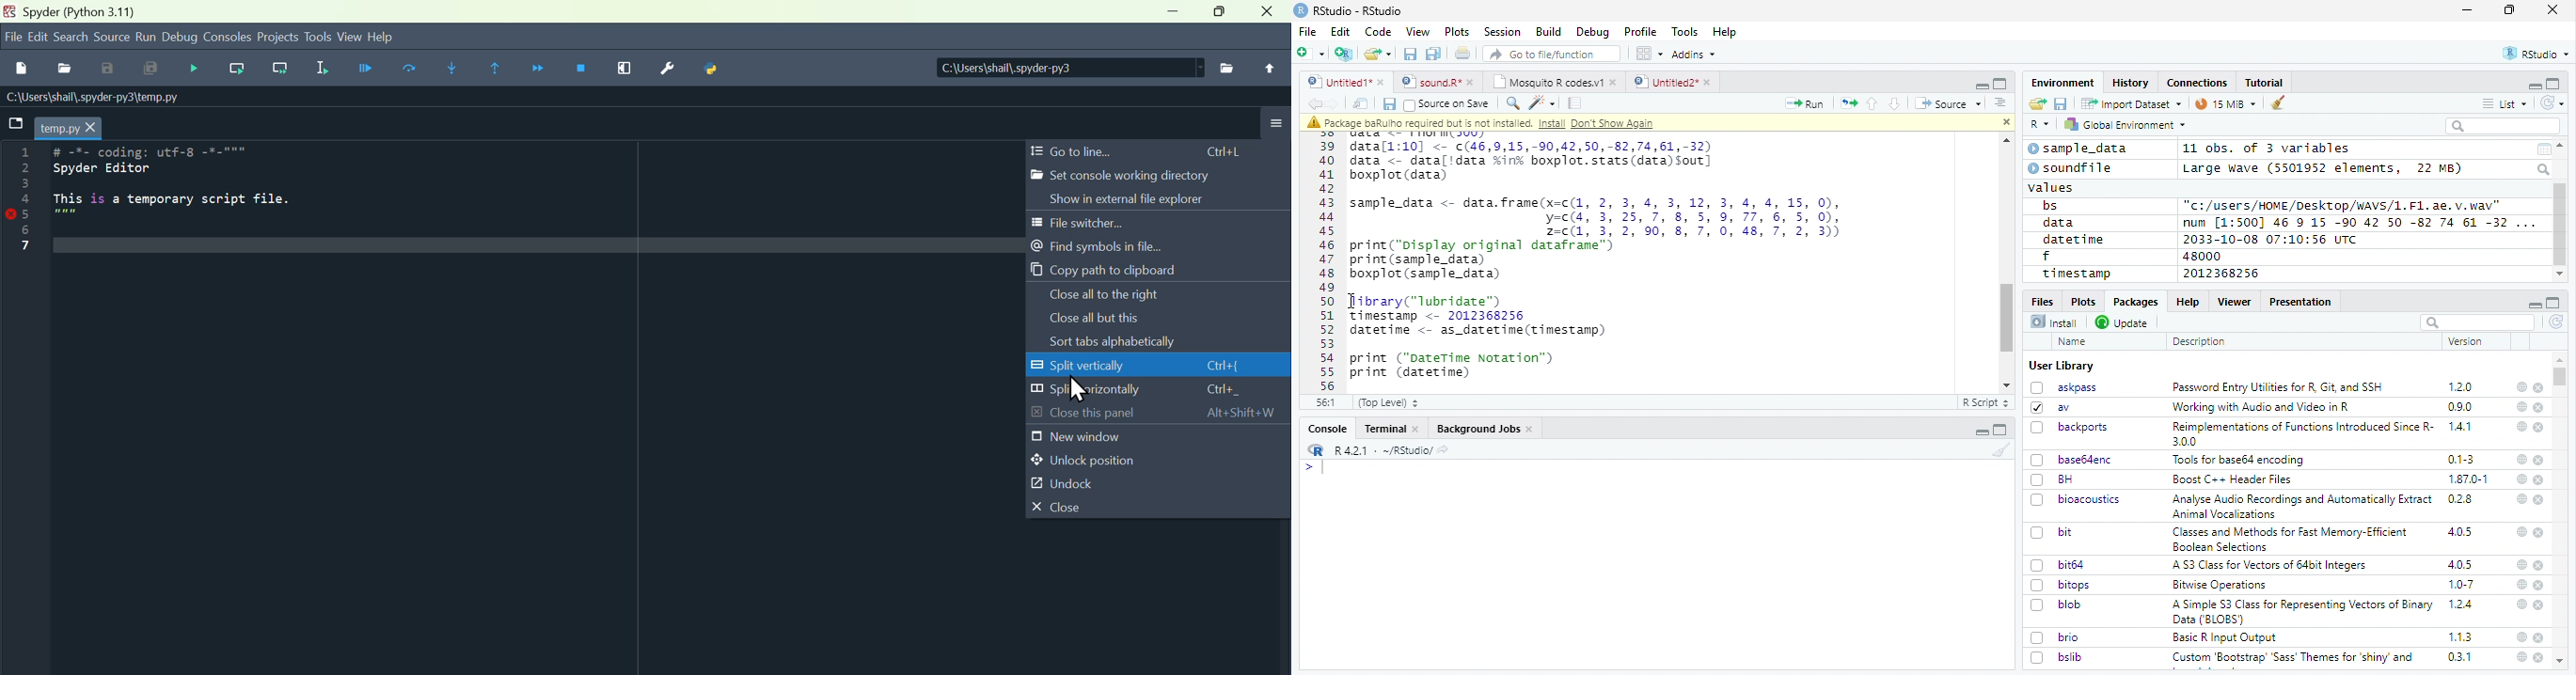 The image size is (2576, 700). Describe the element at coordinates (2561, 225) in the screenshot. I see `Scroll bar` at that location.